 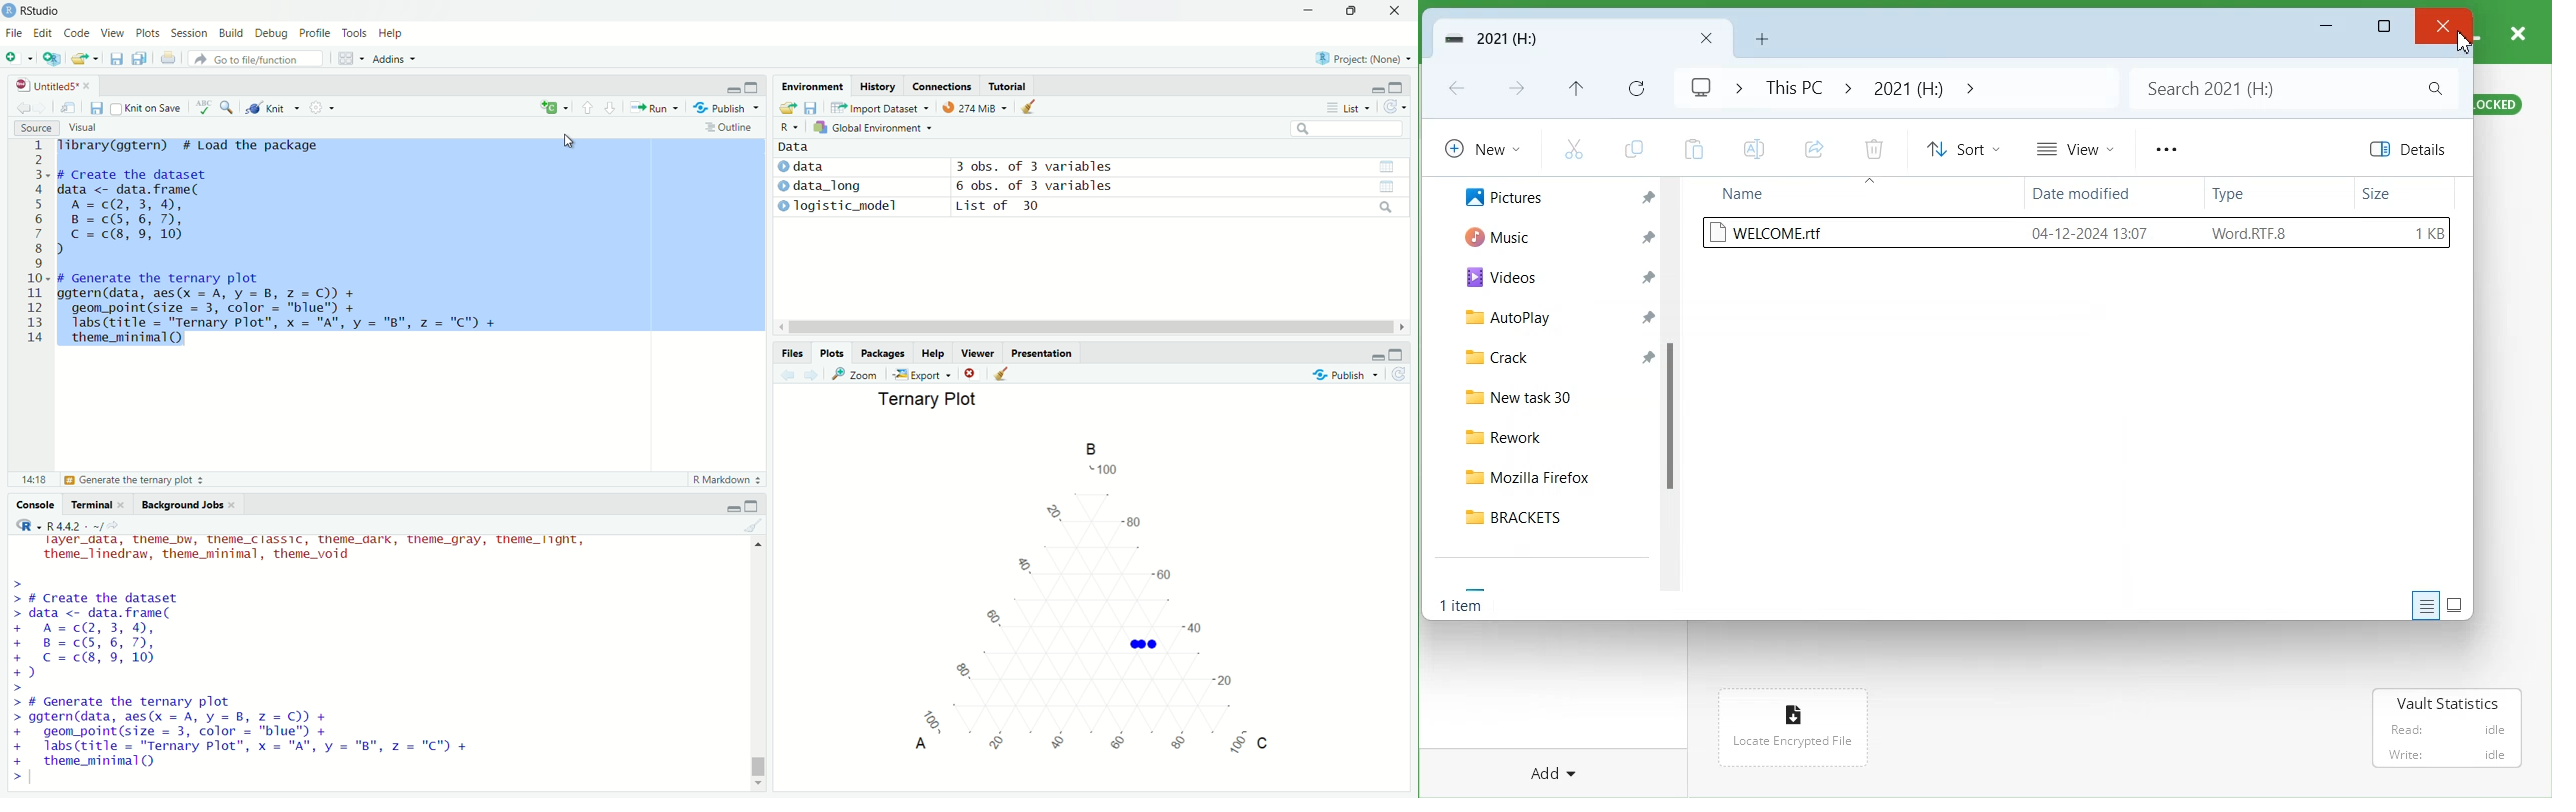 I want to click on | Project: (None), so click(x=1357, y=58).